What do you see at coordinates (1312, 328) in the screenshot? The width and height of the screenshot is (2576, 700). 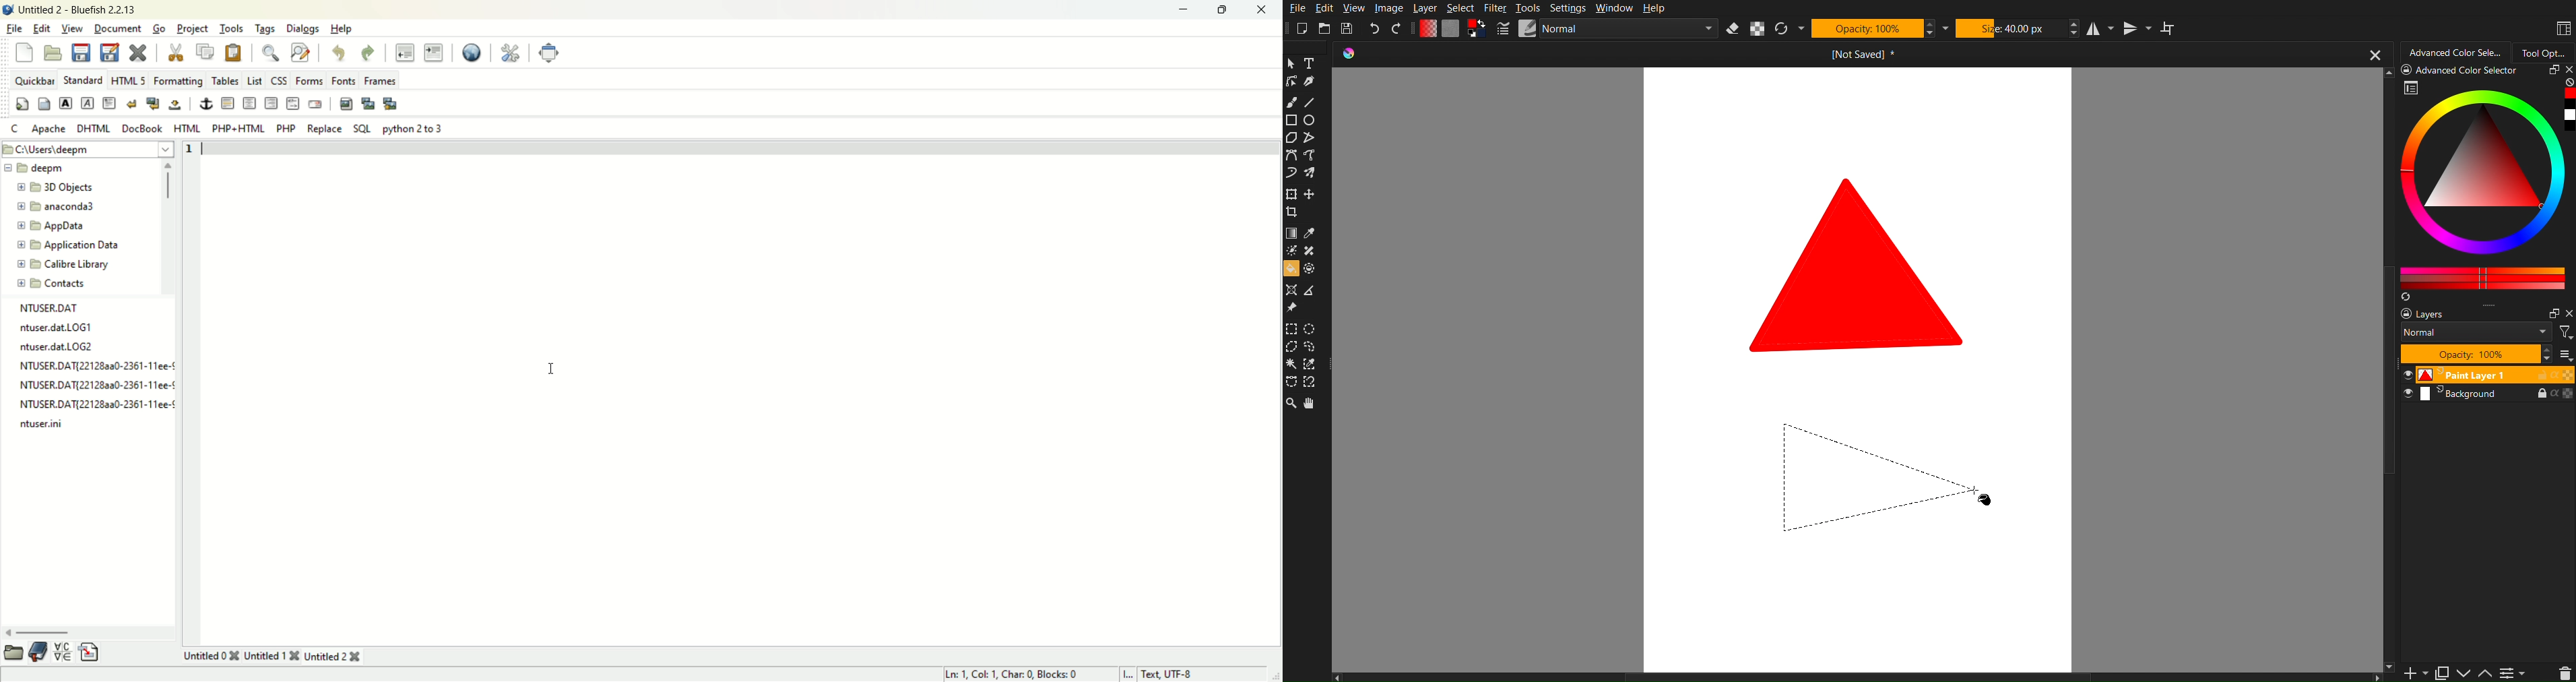 I see `Selection Square ` at bounding box center [1312, 328].